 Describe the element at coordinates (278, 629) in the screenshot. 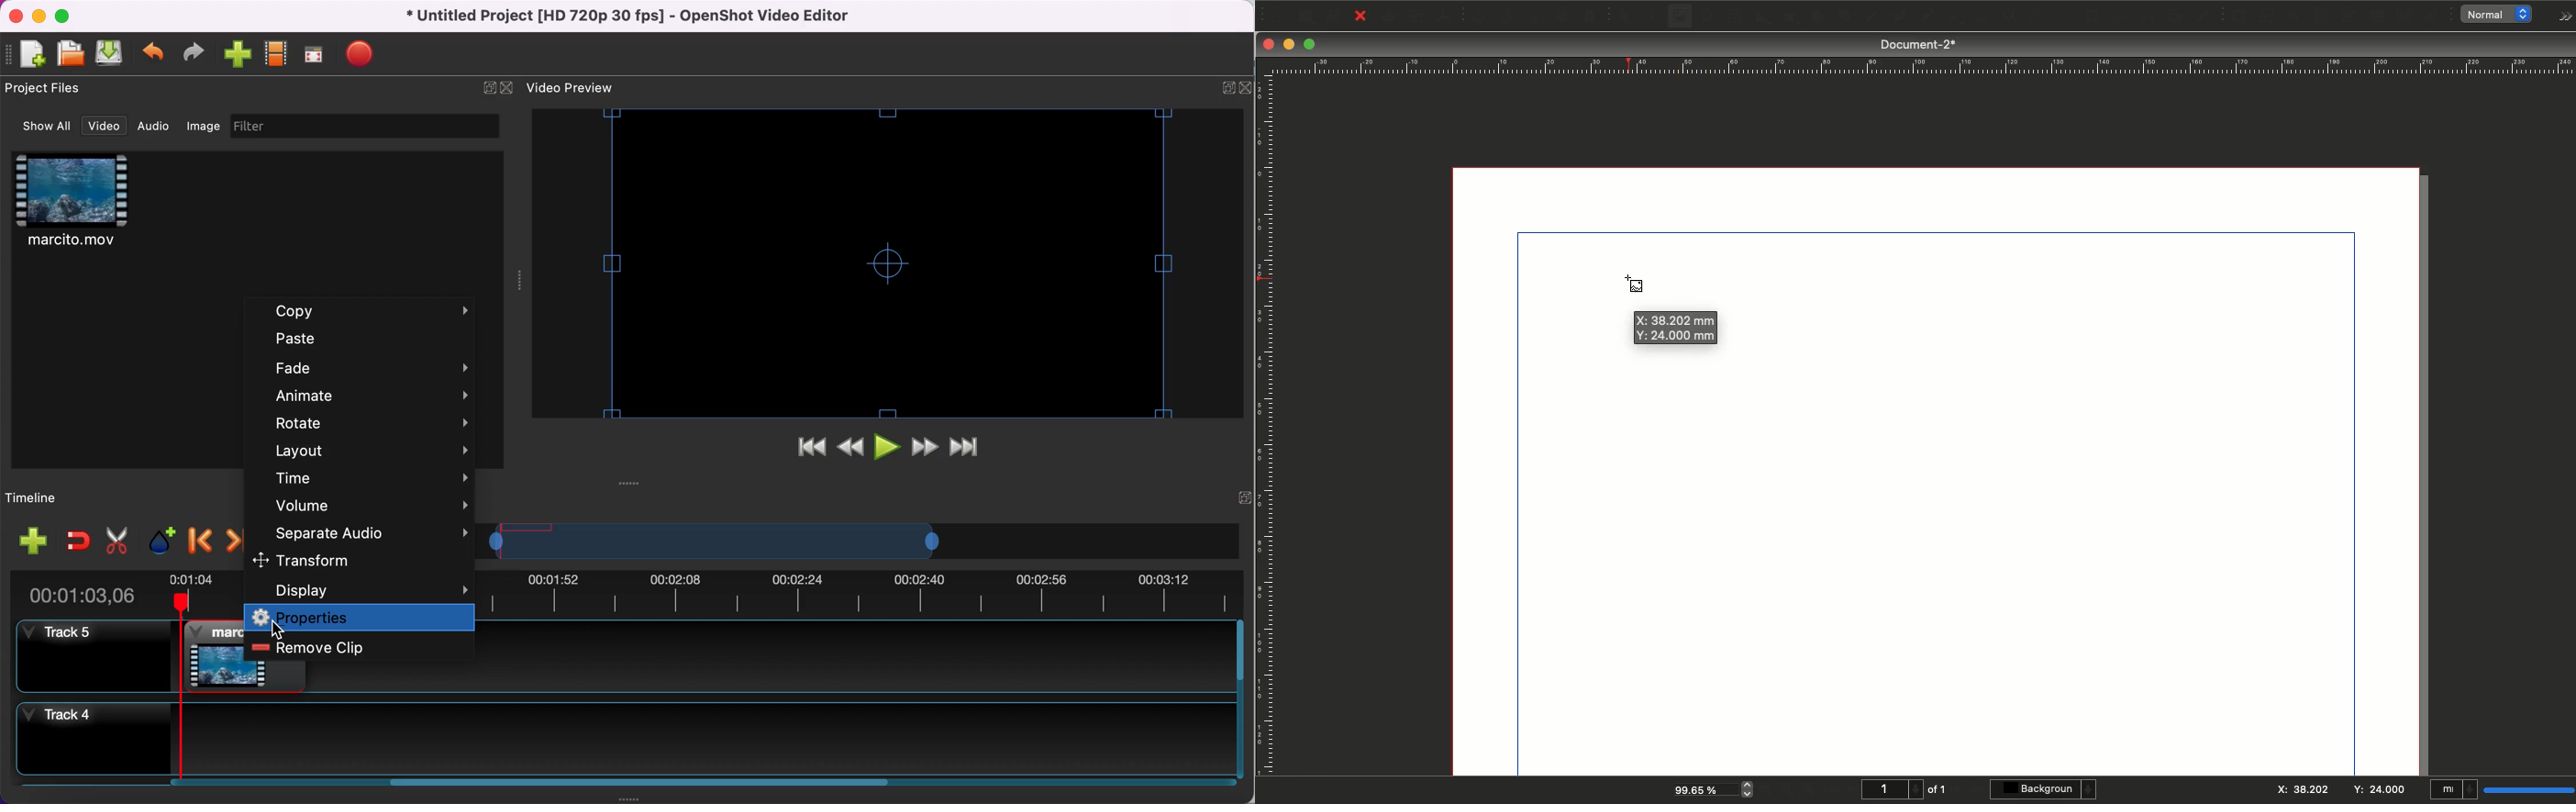

I see `cursor` at that location.